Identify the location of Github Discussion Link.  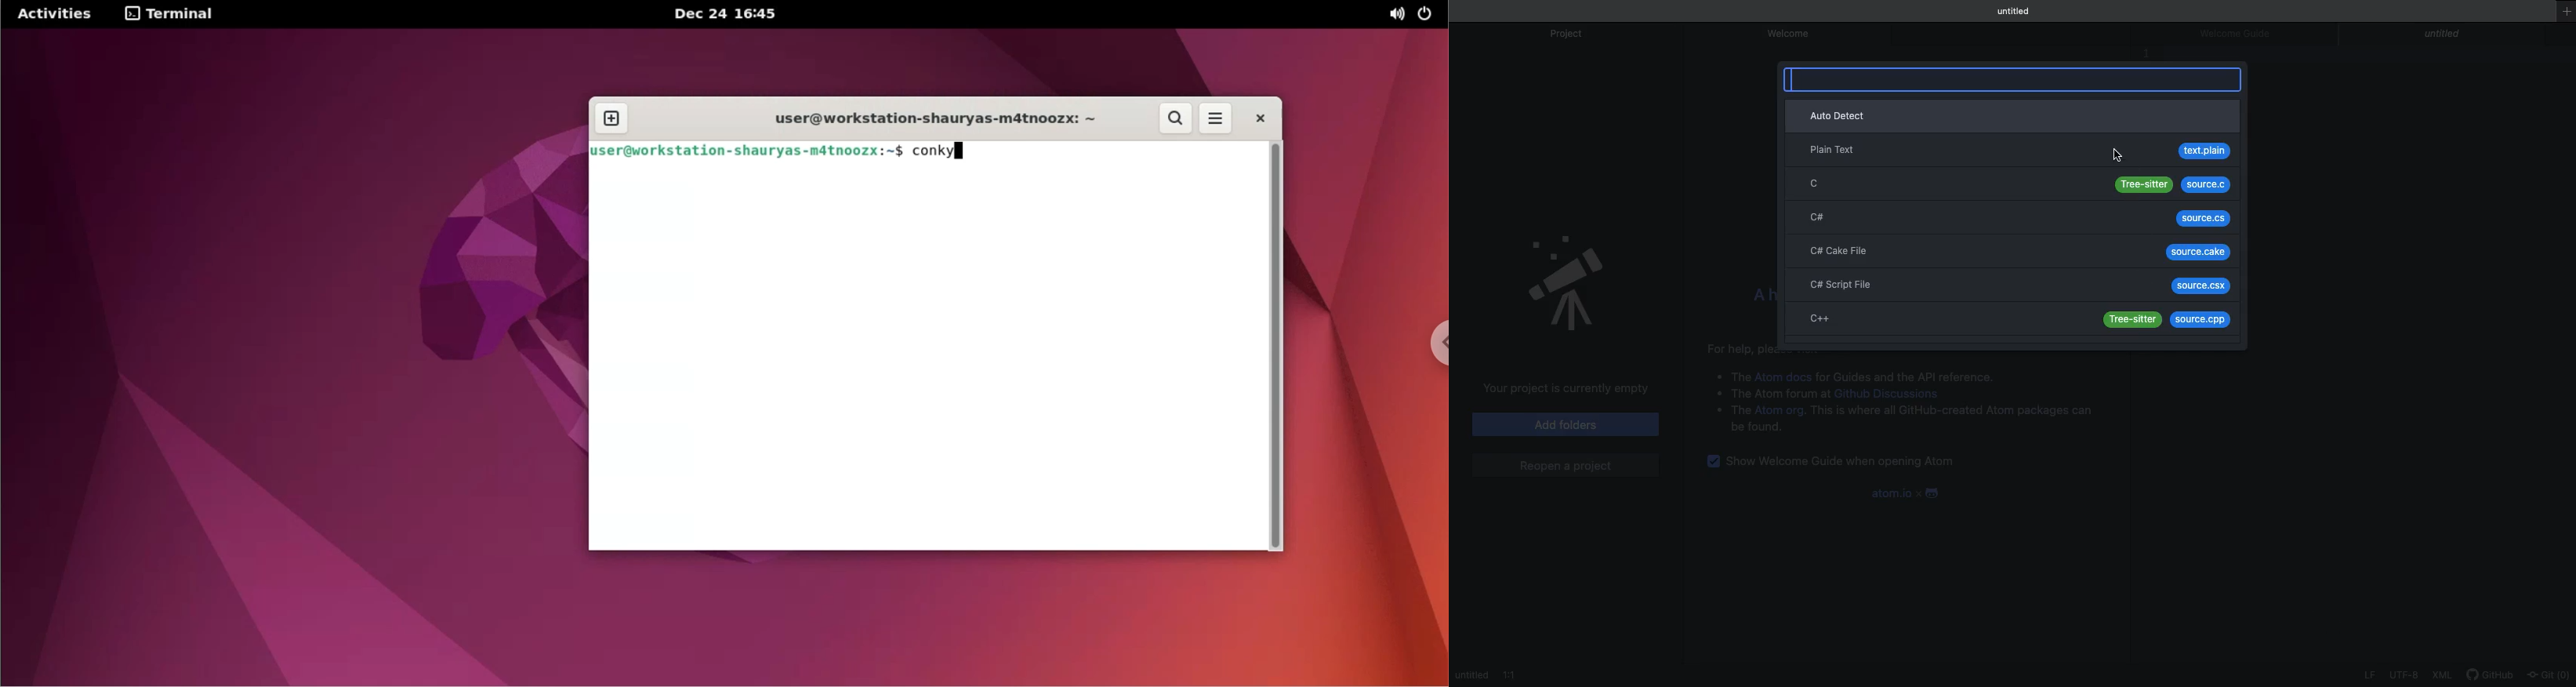
(1897, 394).